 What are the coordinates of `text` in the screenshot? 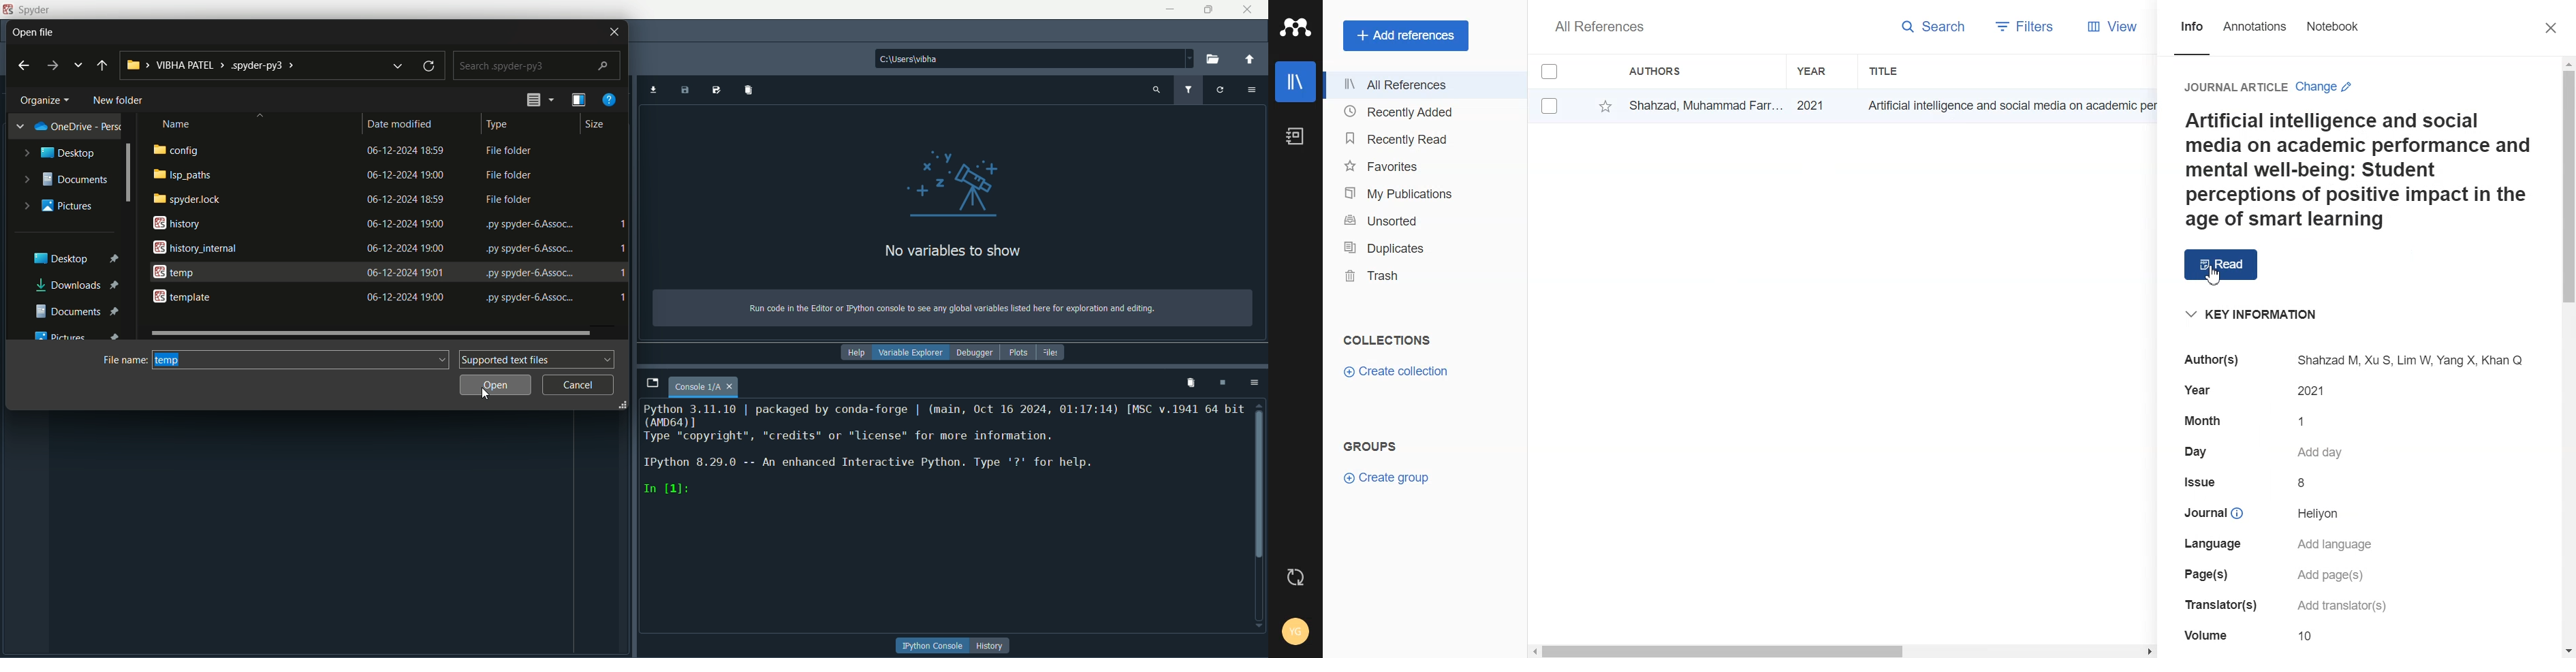 It's located at (509, 152).